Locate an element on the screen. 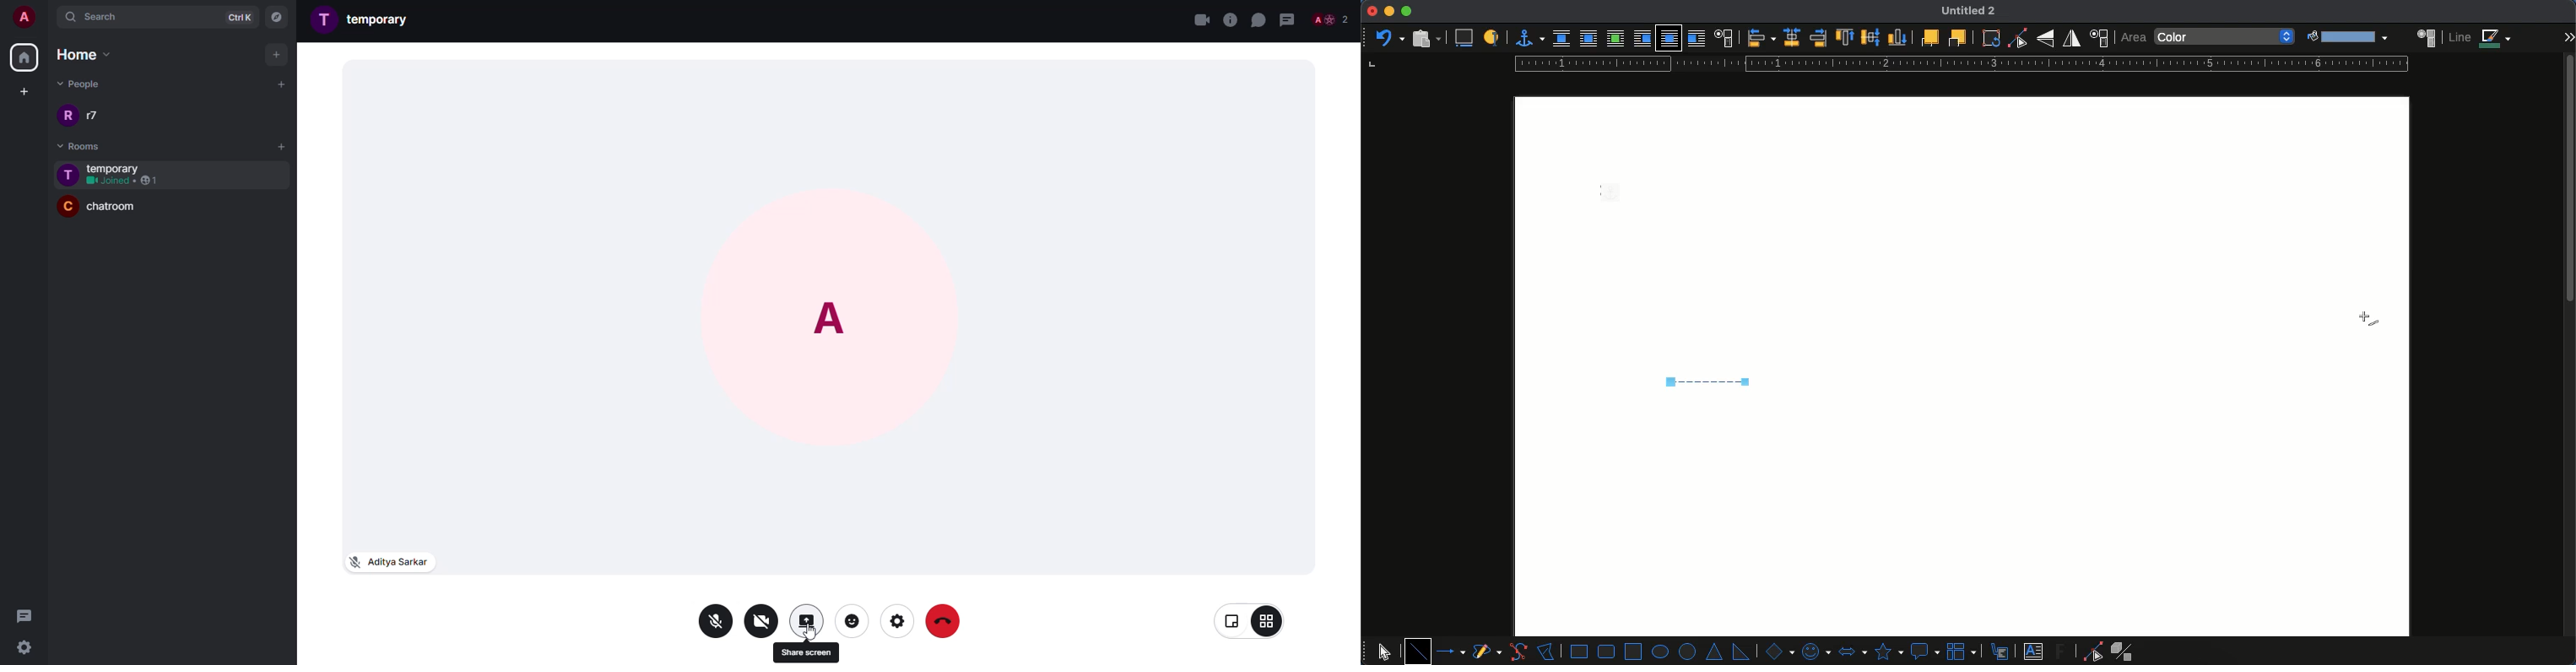 This screenshot has height=672, width=2576. fill color is located at coordinates (2346, 37).